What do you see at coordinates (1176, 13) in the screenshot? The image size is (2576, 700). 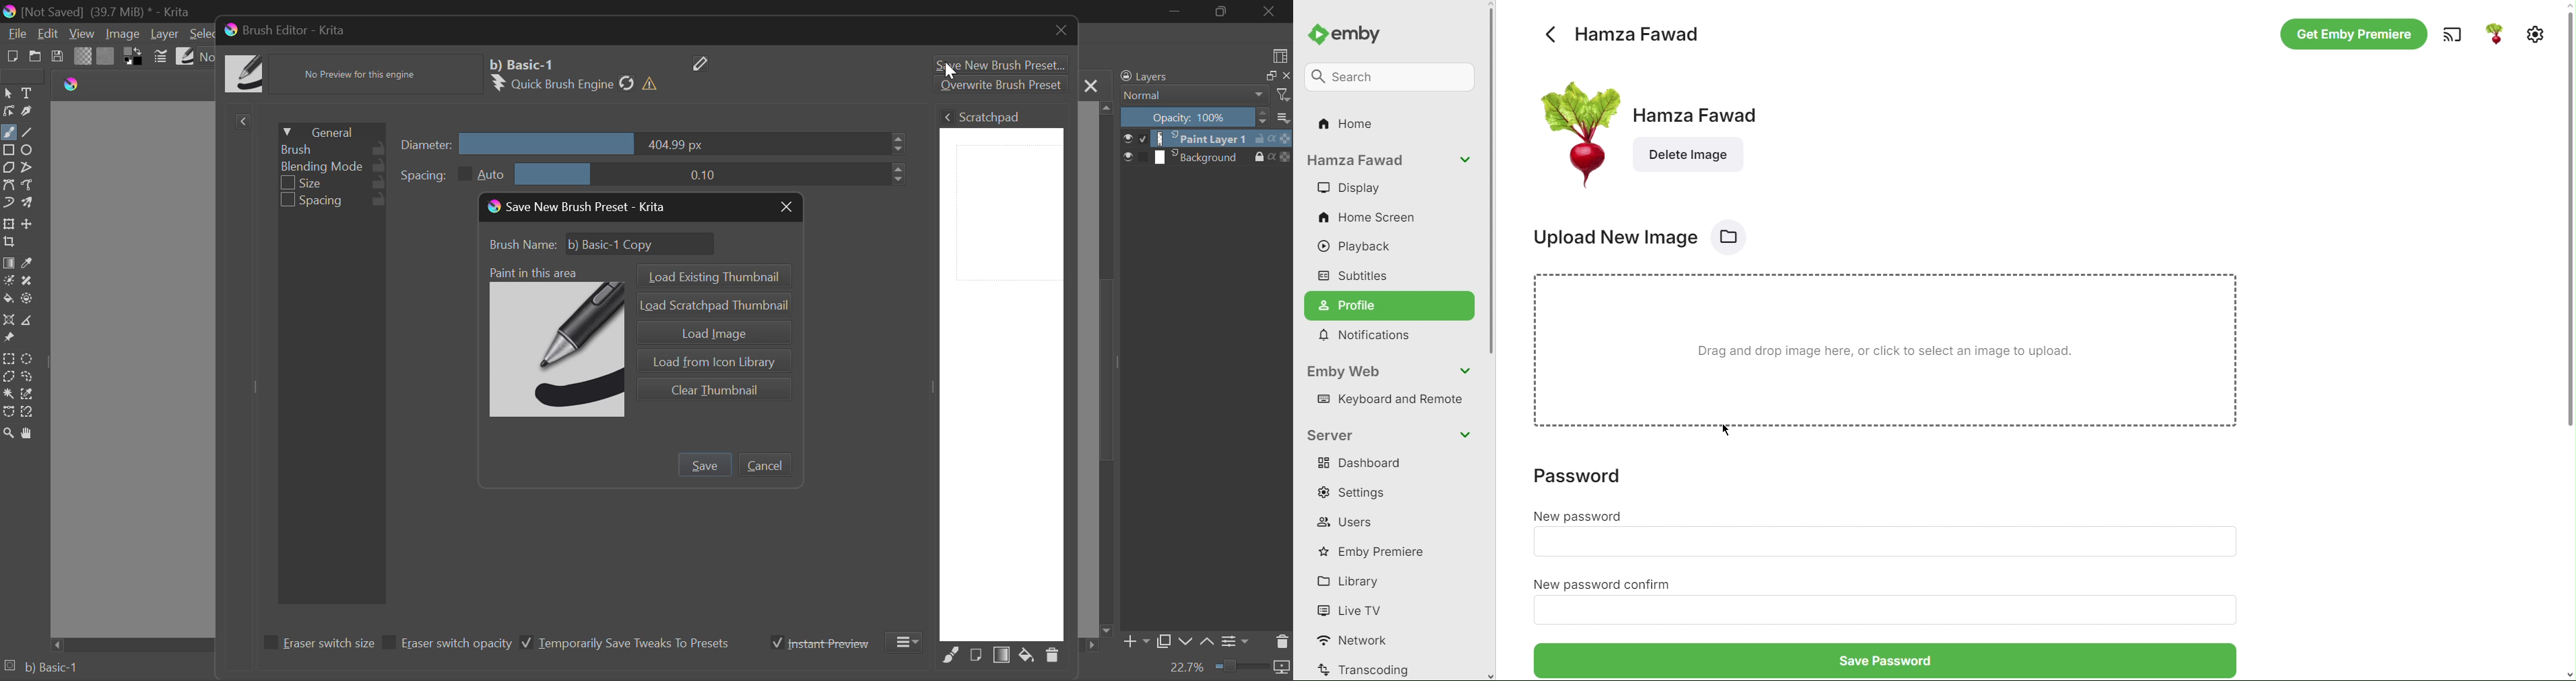 I see `Restore Down` at bounding box center [1176, 13].